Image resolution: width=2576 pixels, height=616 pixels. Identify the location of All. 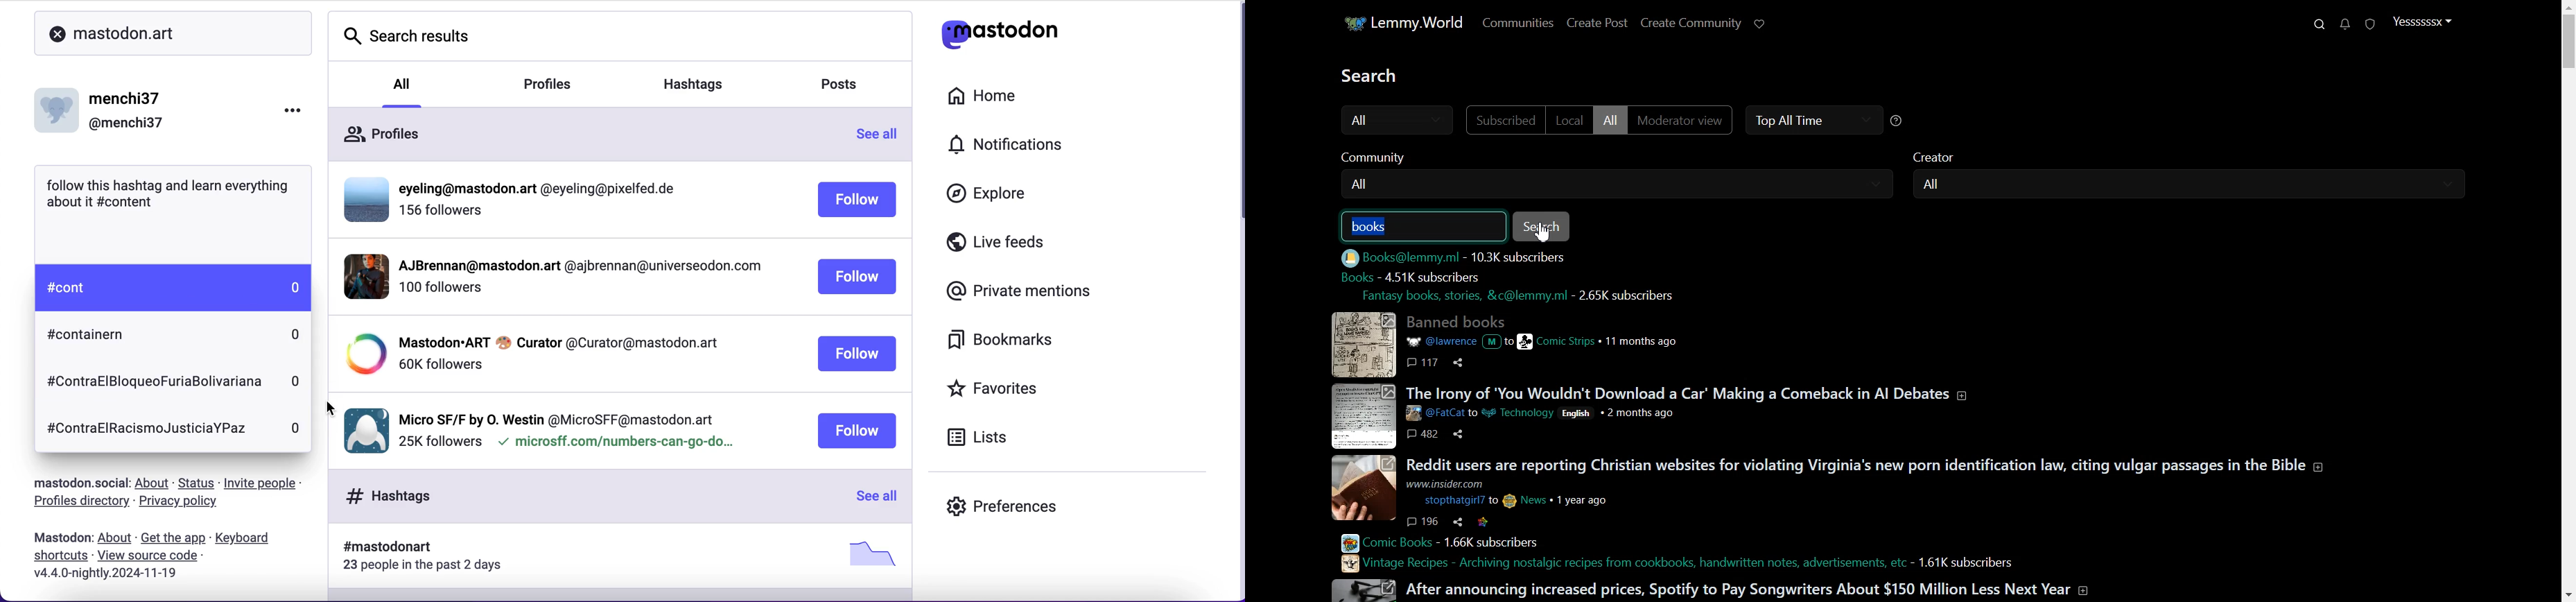
(1401, 119).